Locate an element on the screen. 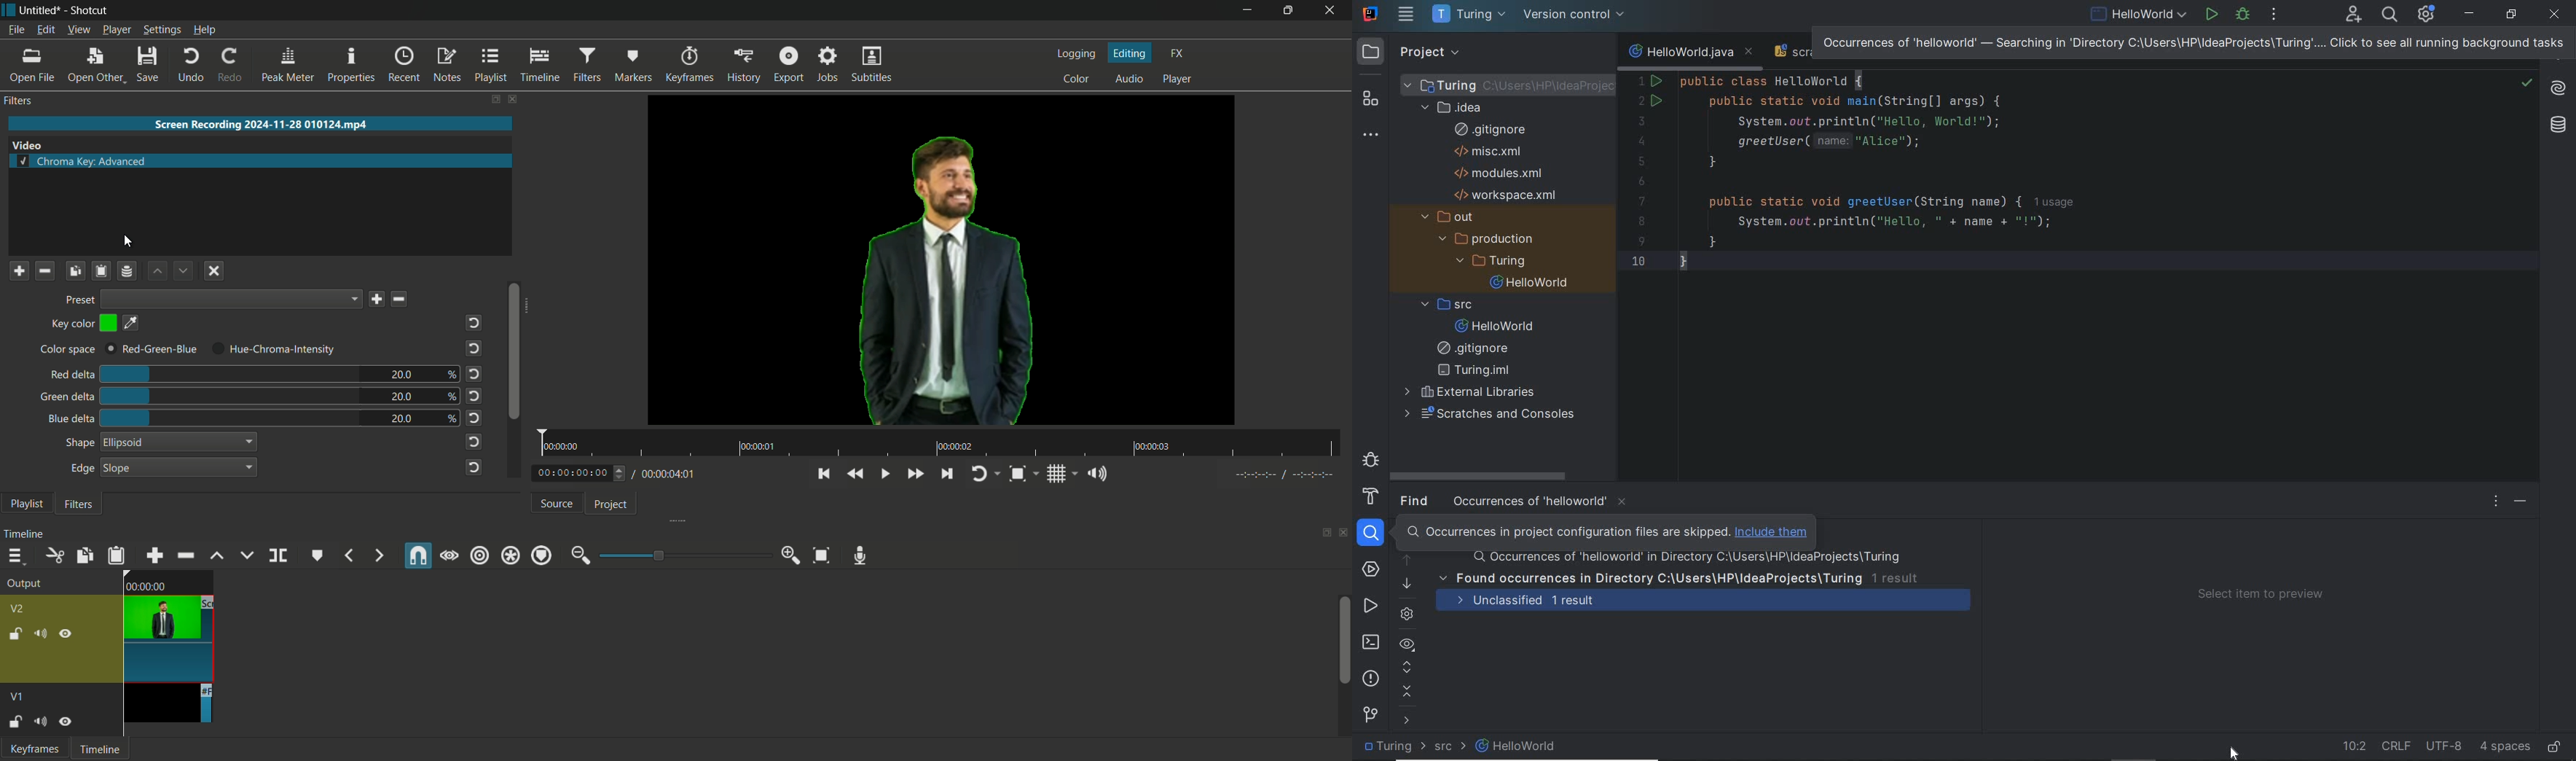 The width and height of the screenshot is (2576, 784). Clipboard is located at coordinates (101, 272).